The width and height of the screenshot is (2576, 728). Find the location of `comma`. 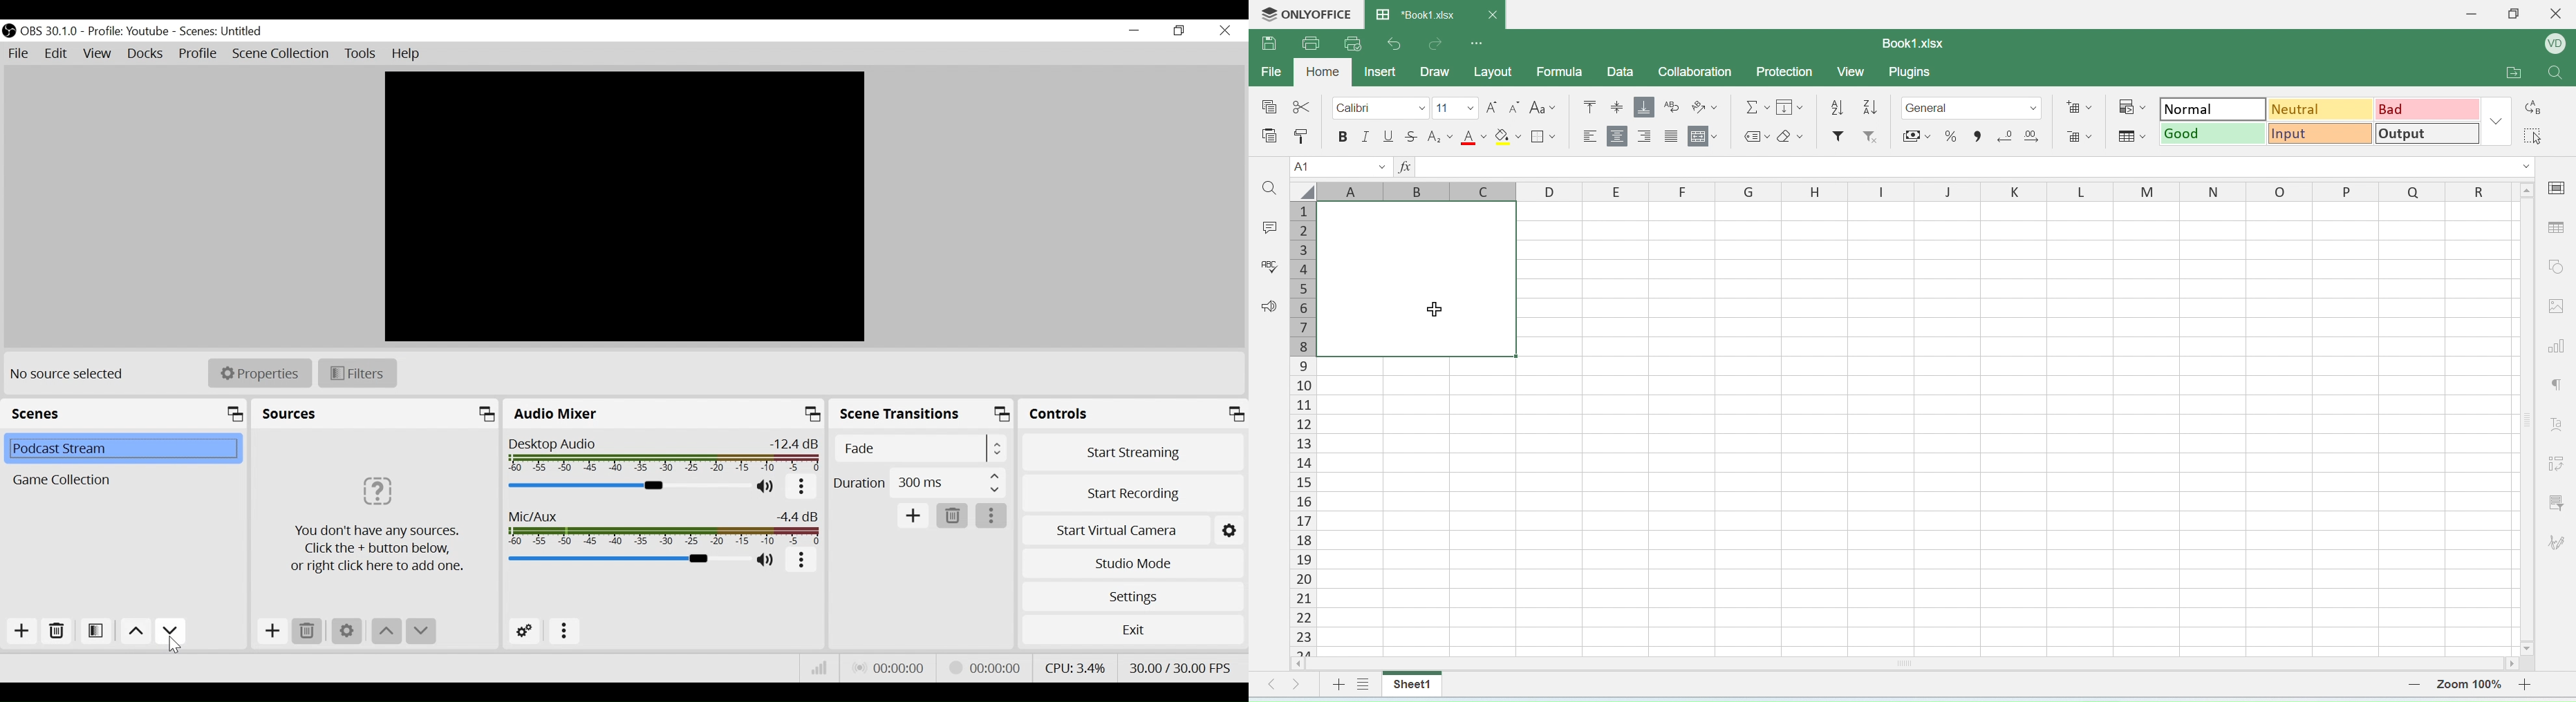

comma is located at coordinates (1984, 136).